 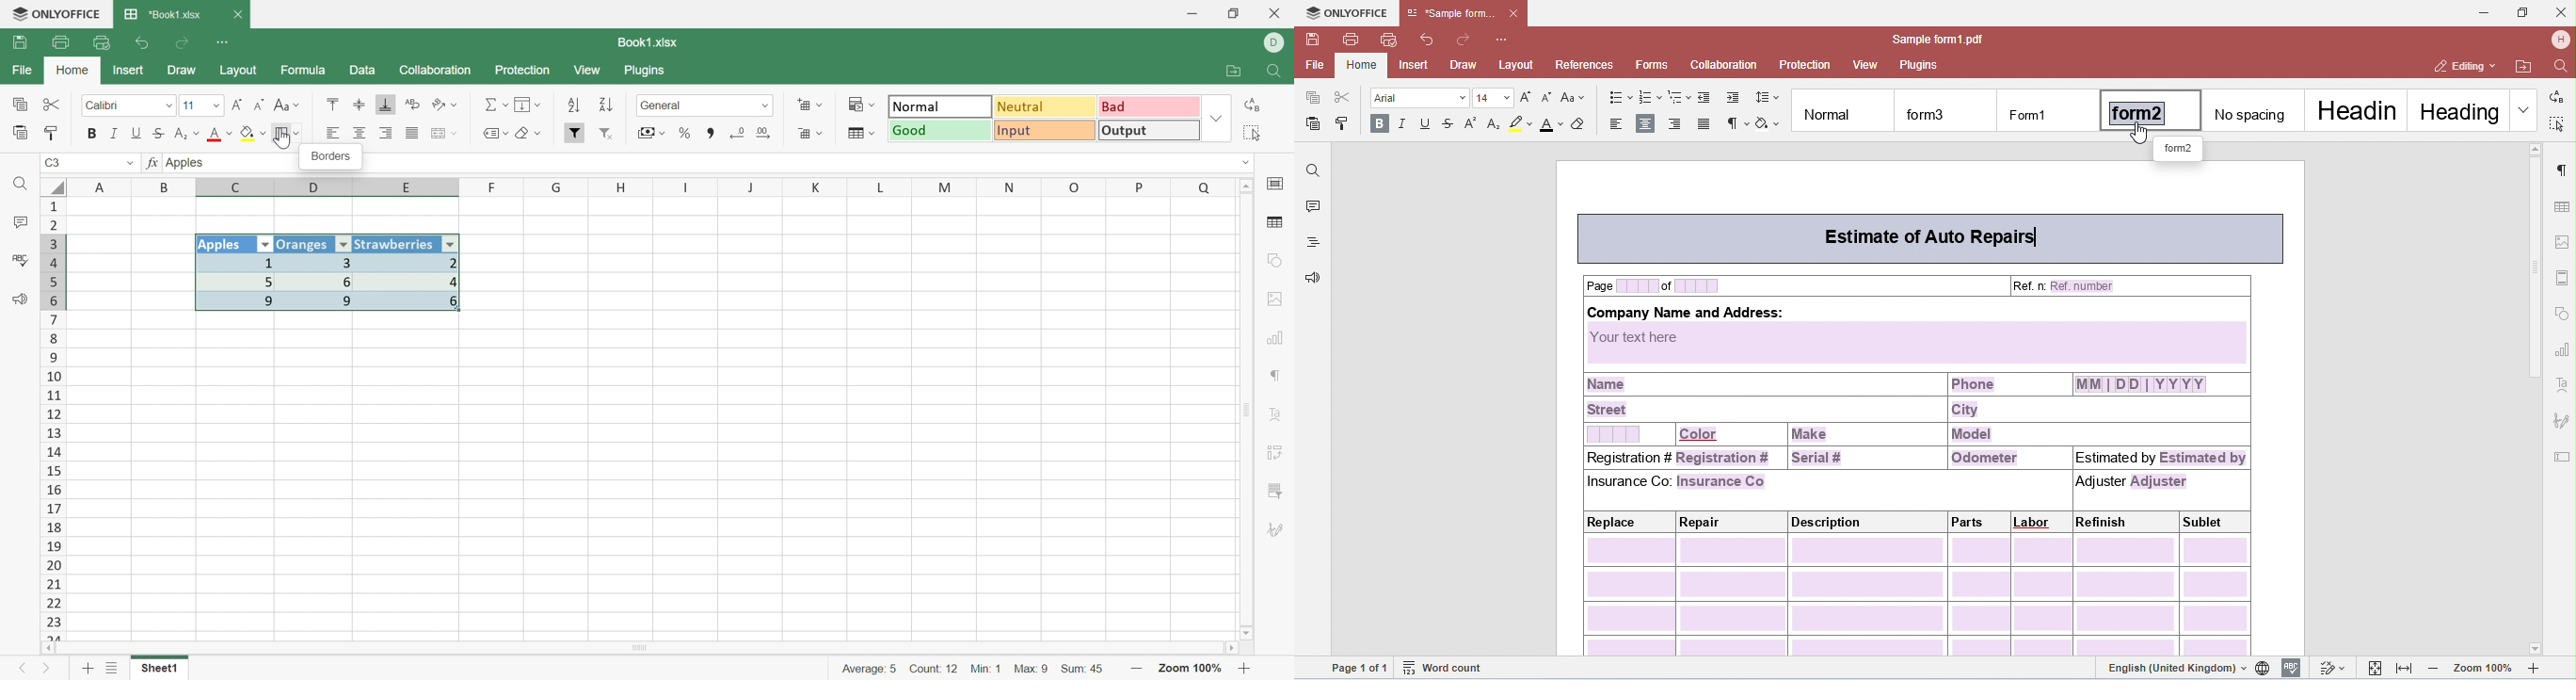 I want to click on Select all, so click(x=1257, y=133).